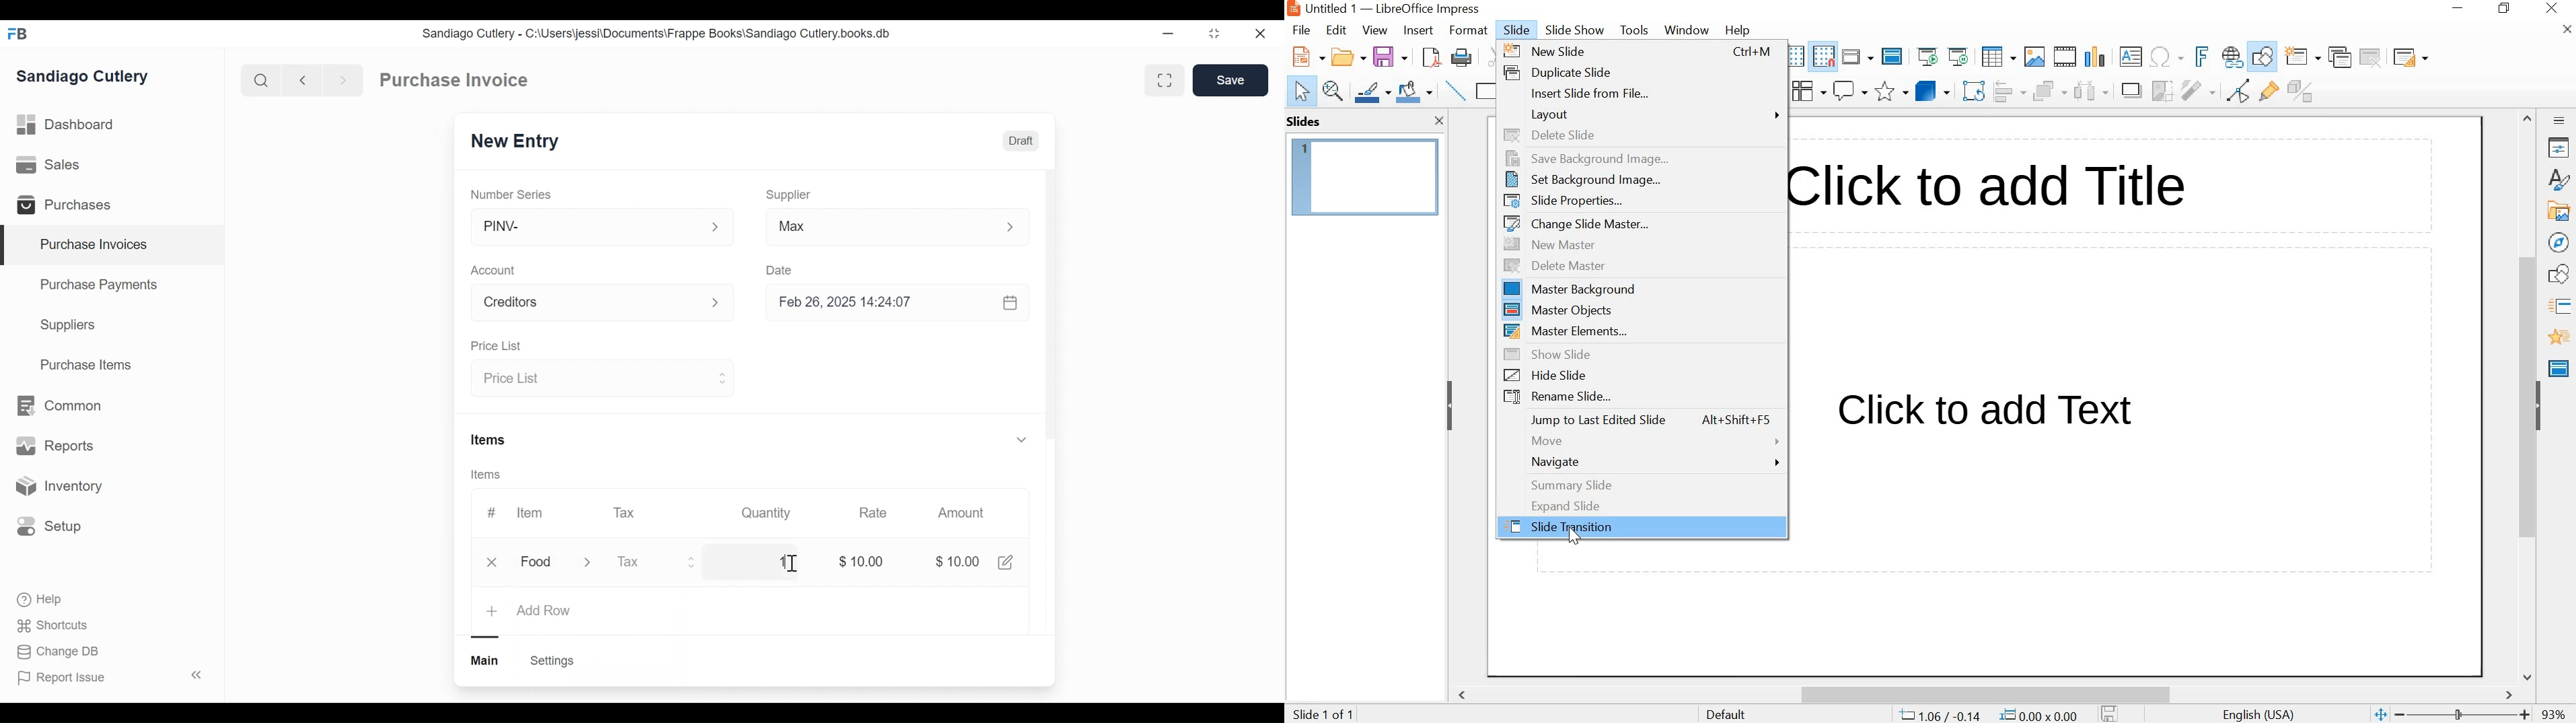 The image size is (2576, 728). Describe the element at coordinates (791, 564) in the screenshot. I see `Cursor` at that location.